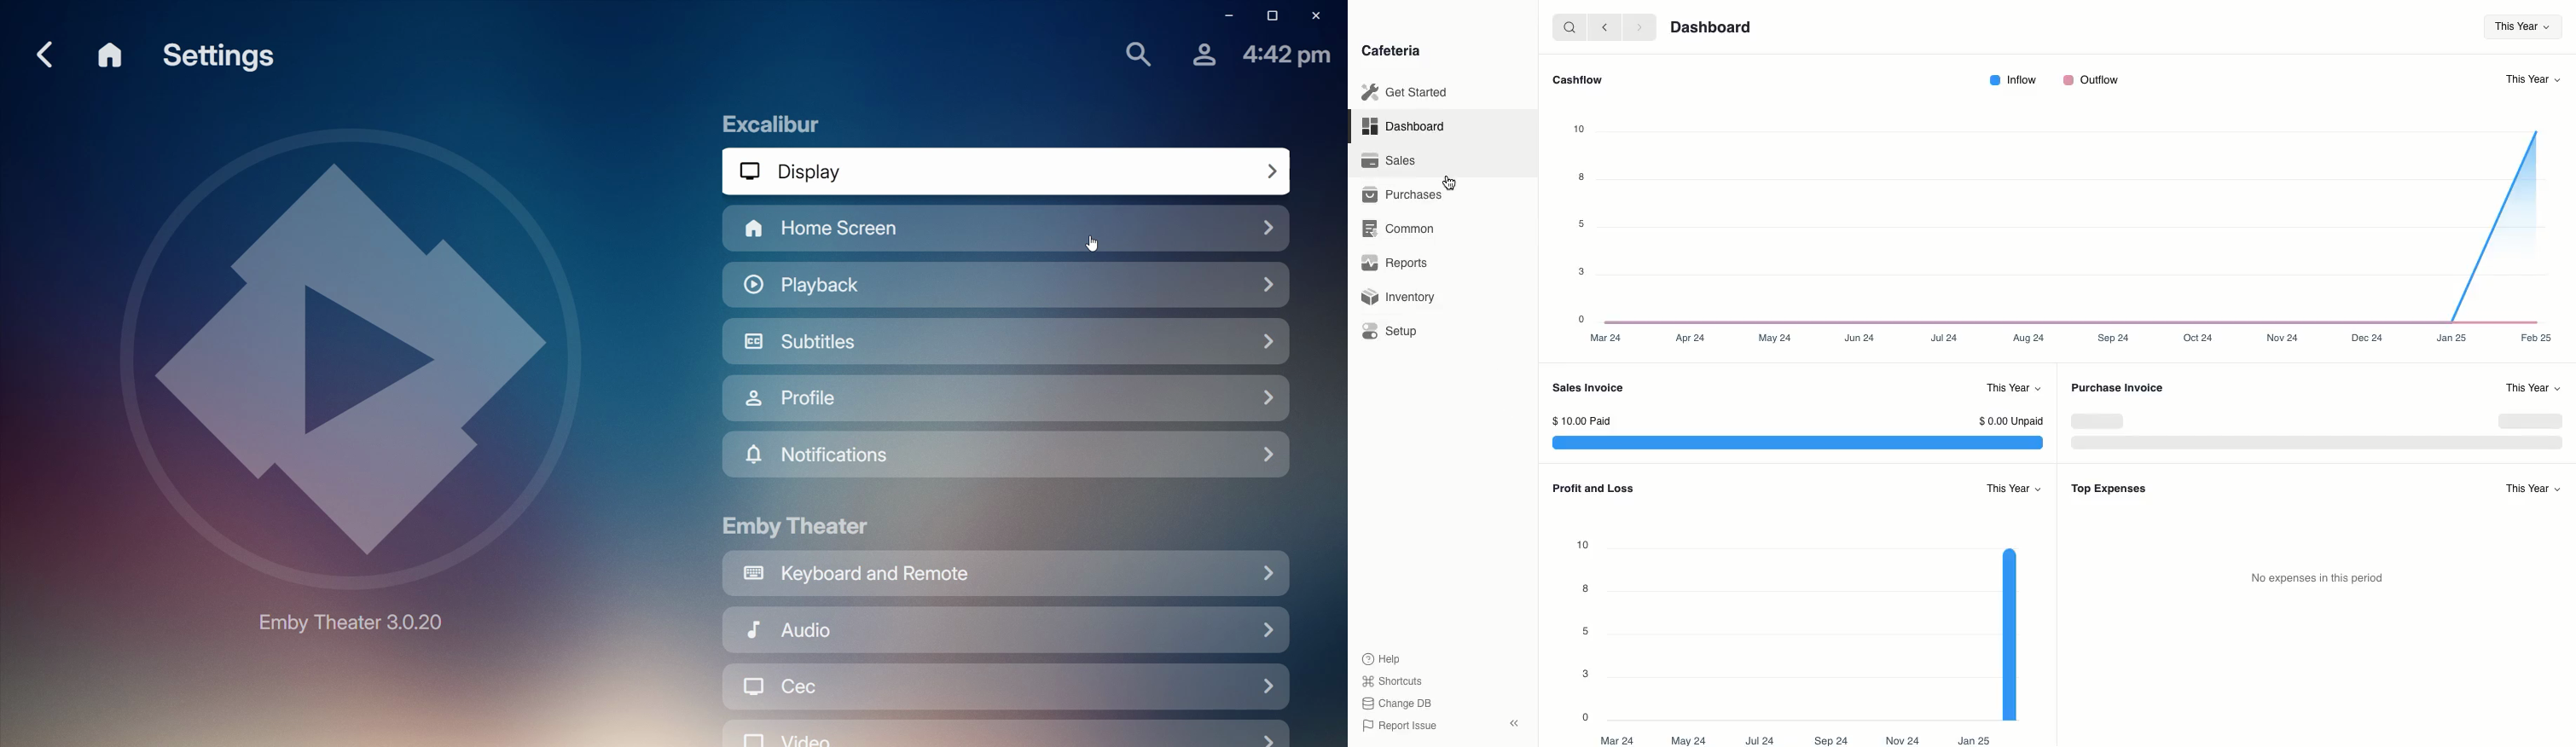  I want to click on $0.00 Unpaid, so click(2010, 420).